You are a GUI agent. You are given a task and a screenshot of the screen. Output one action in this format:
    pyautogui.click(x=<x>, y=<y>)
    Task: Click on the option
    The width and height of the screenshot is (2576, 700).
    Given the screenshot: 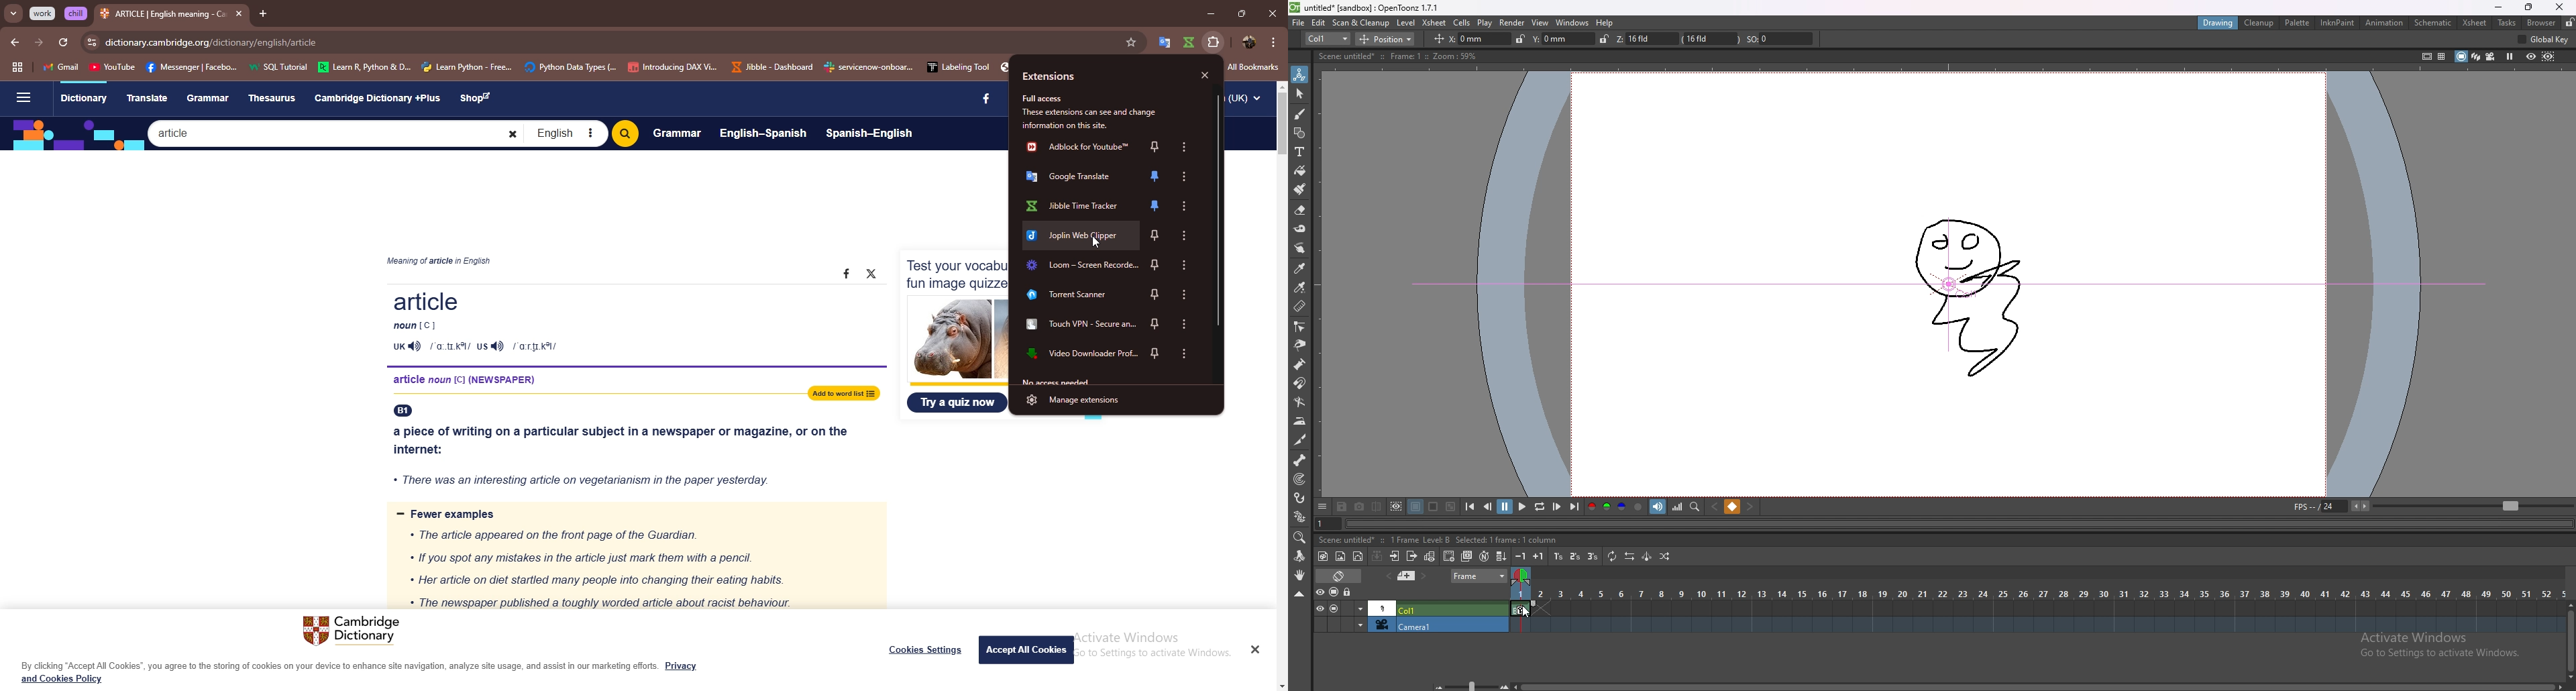 What is the action you would take?
    pyautogui.click(x=1187, y=265)
    